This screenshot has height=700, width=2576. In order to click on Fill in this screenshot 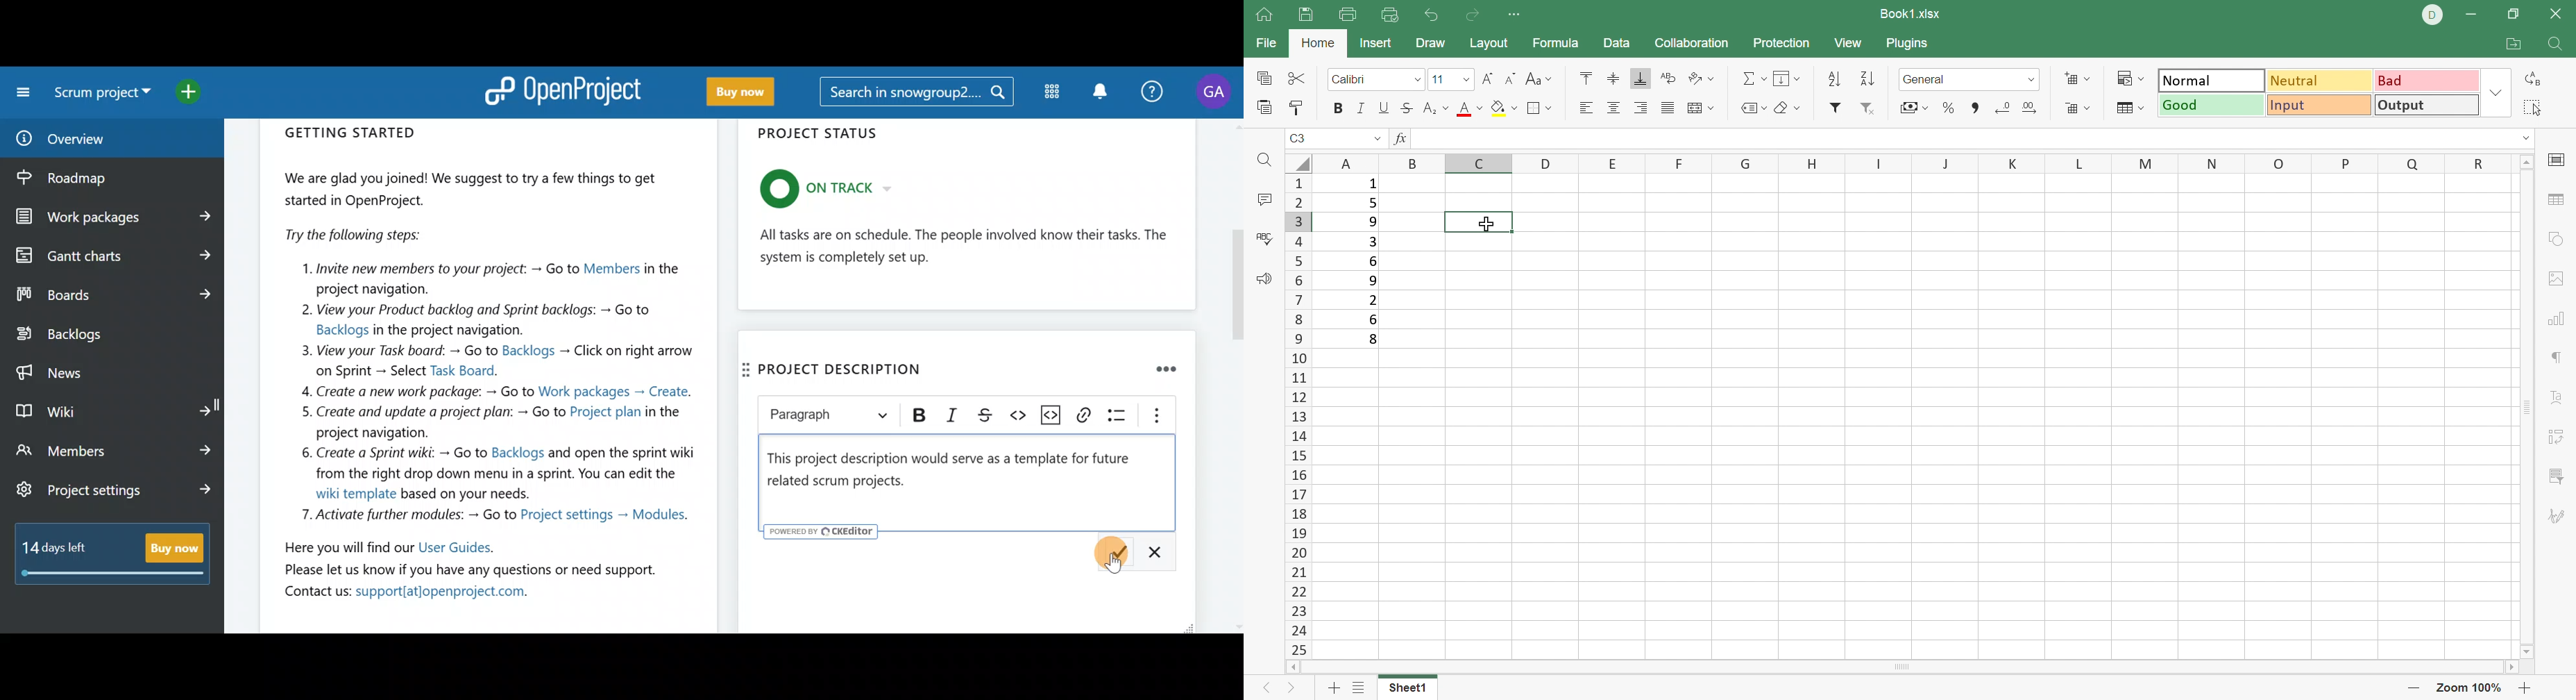, I will do `click(1788, 78)`.